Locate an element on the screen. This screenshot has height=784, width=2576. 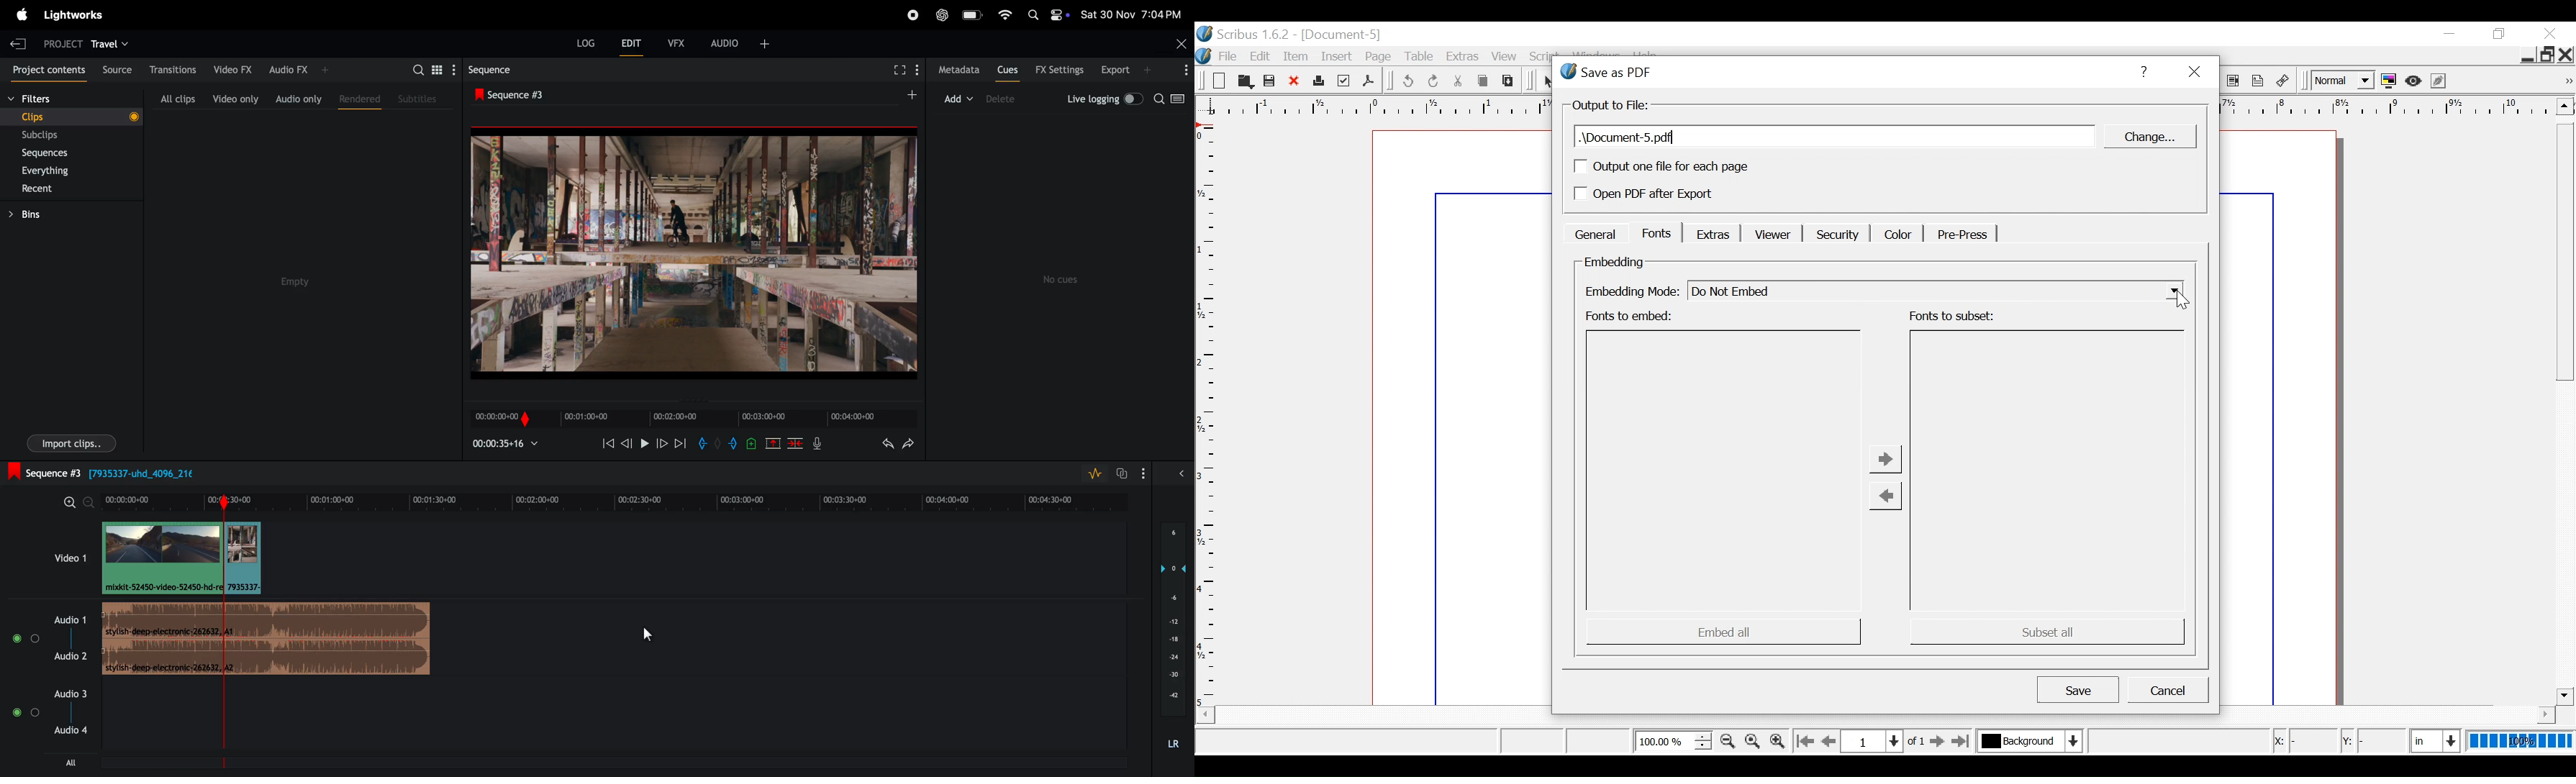
Undo is located at coordinates (1407, 81).